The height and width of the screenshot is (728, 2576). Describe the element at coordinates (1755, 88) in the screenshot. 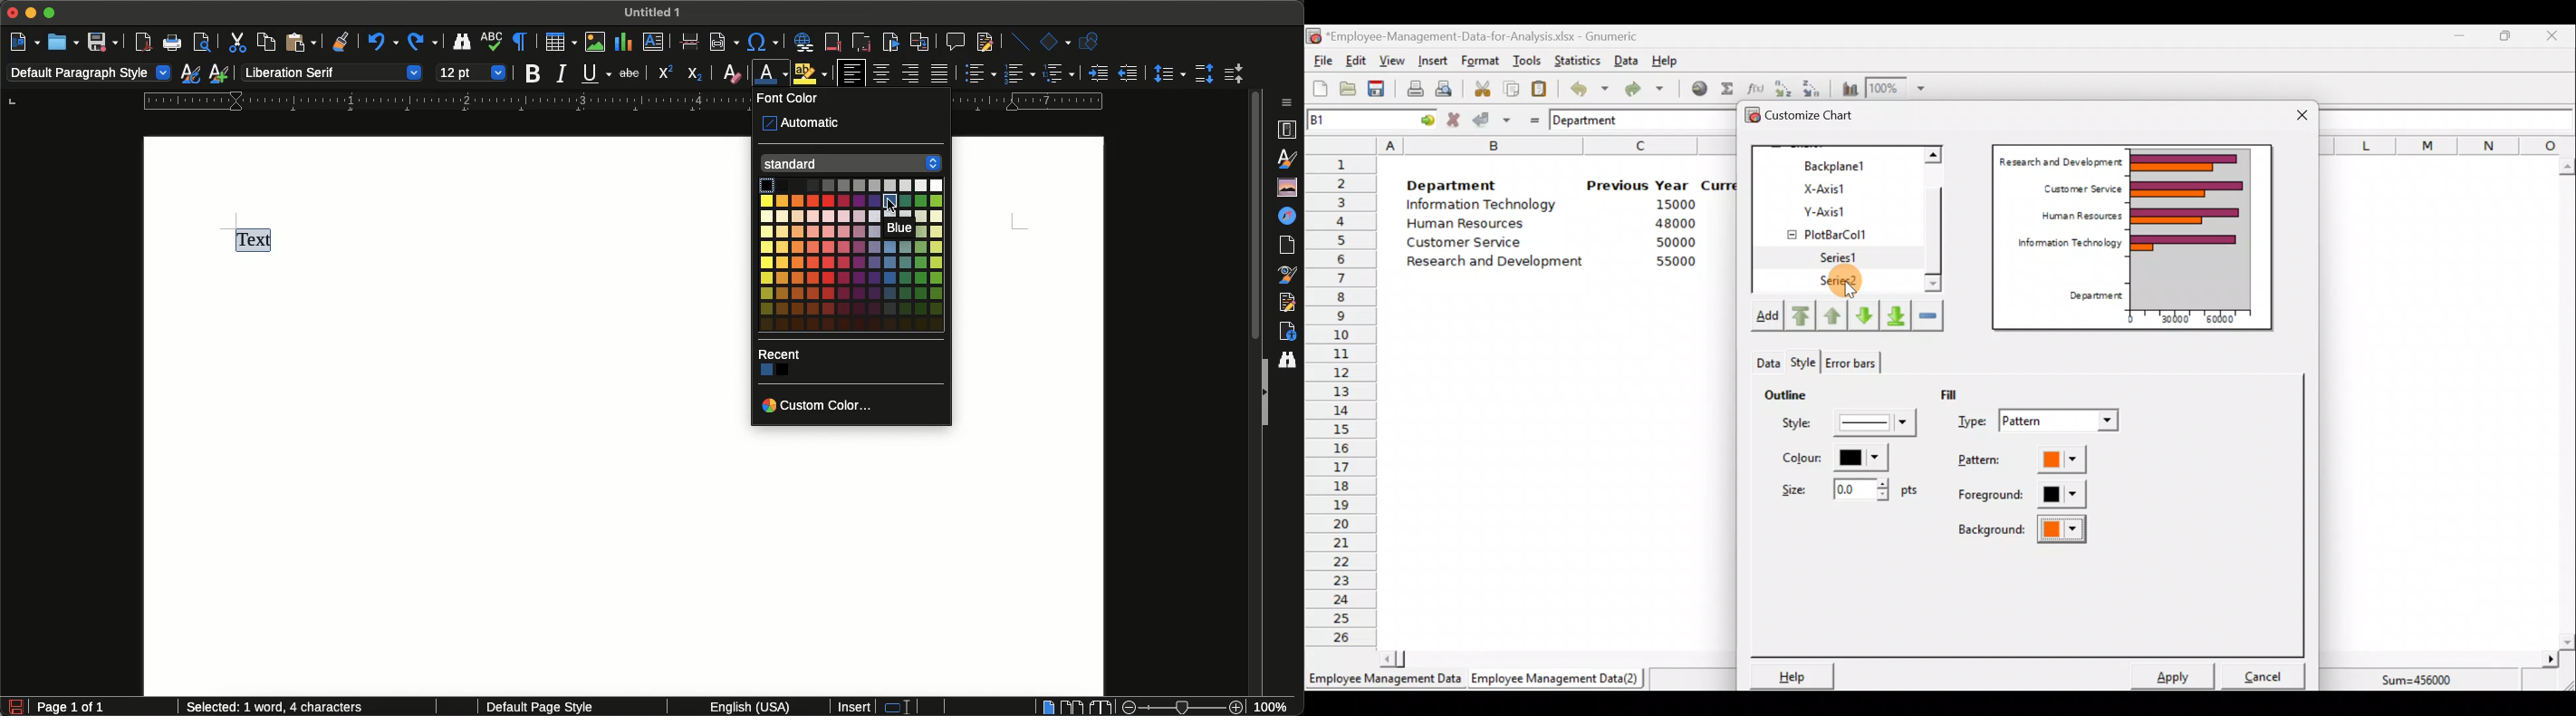

I see `Edit a function in the current cell` at that location.